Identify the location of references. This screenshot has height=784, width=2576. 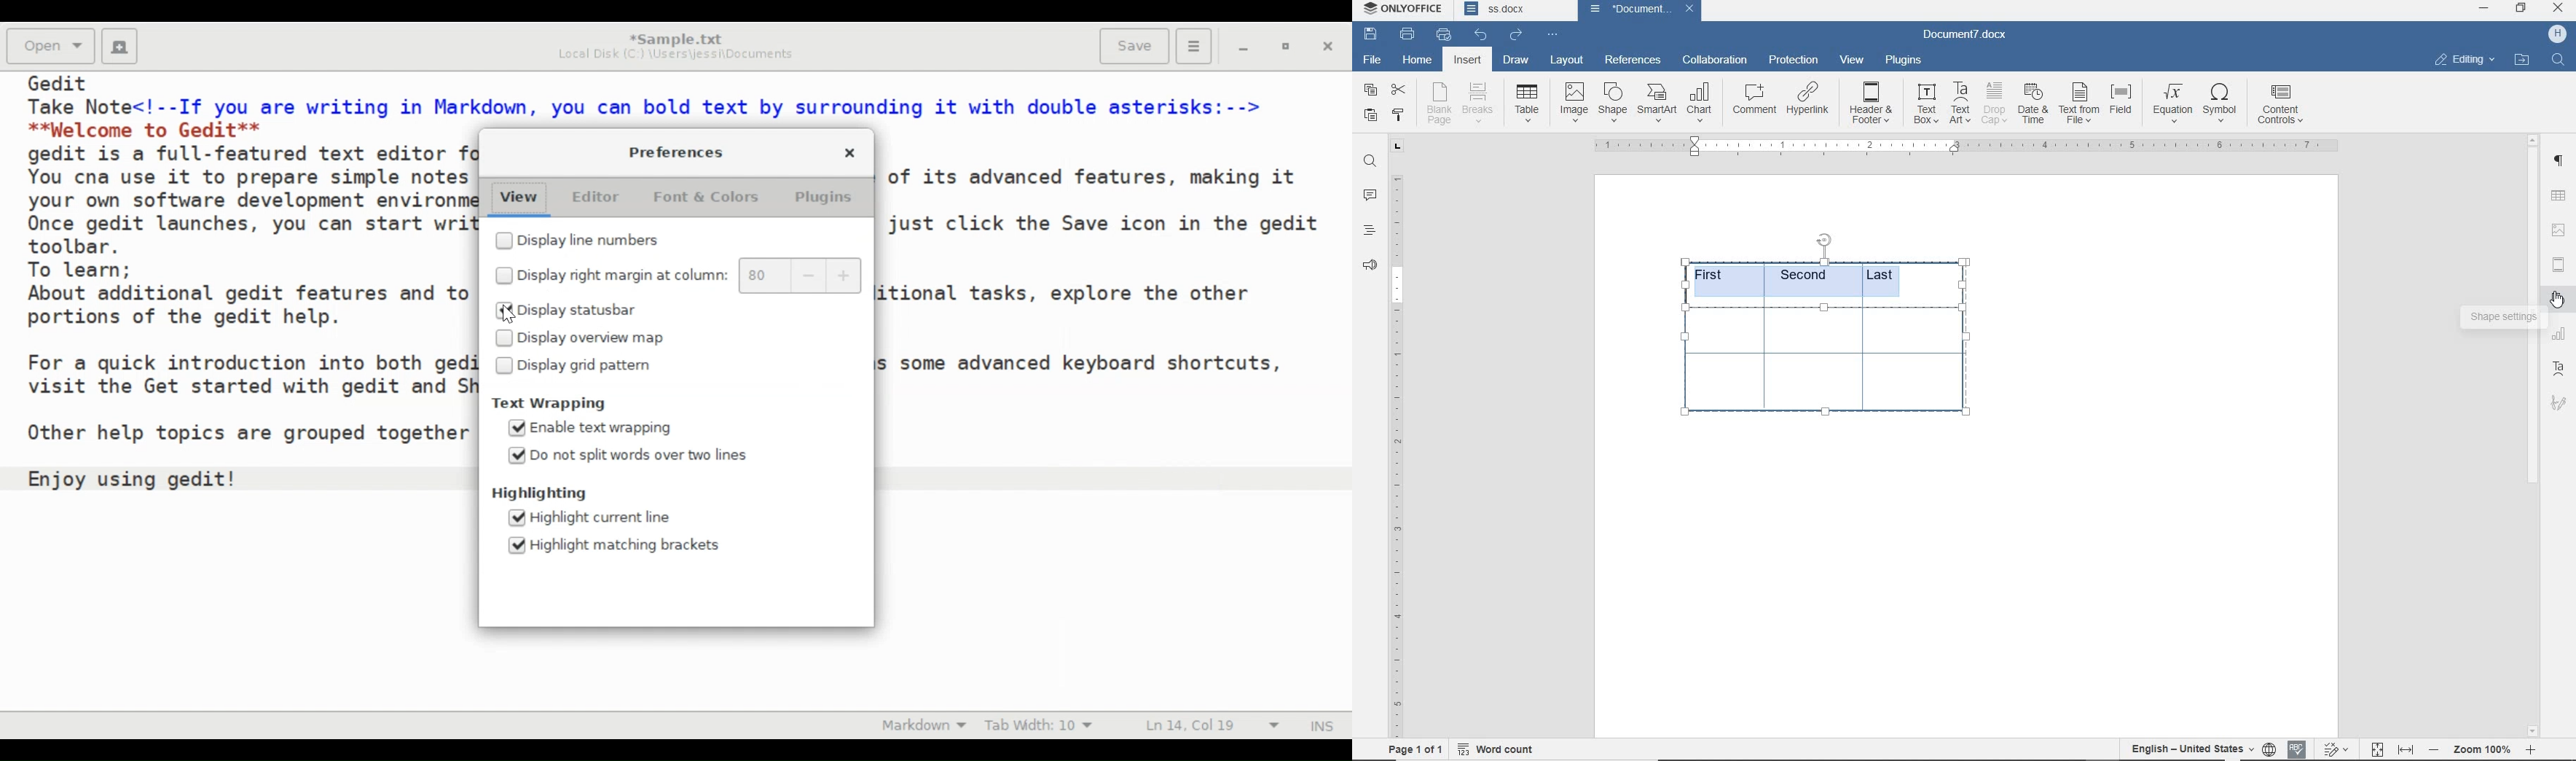
(1633, 58).